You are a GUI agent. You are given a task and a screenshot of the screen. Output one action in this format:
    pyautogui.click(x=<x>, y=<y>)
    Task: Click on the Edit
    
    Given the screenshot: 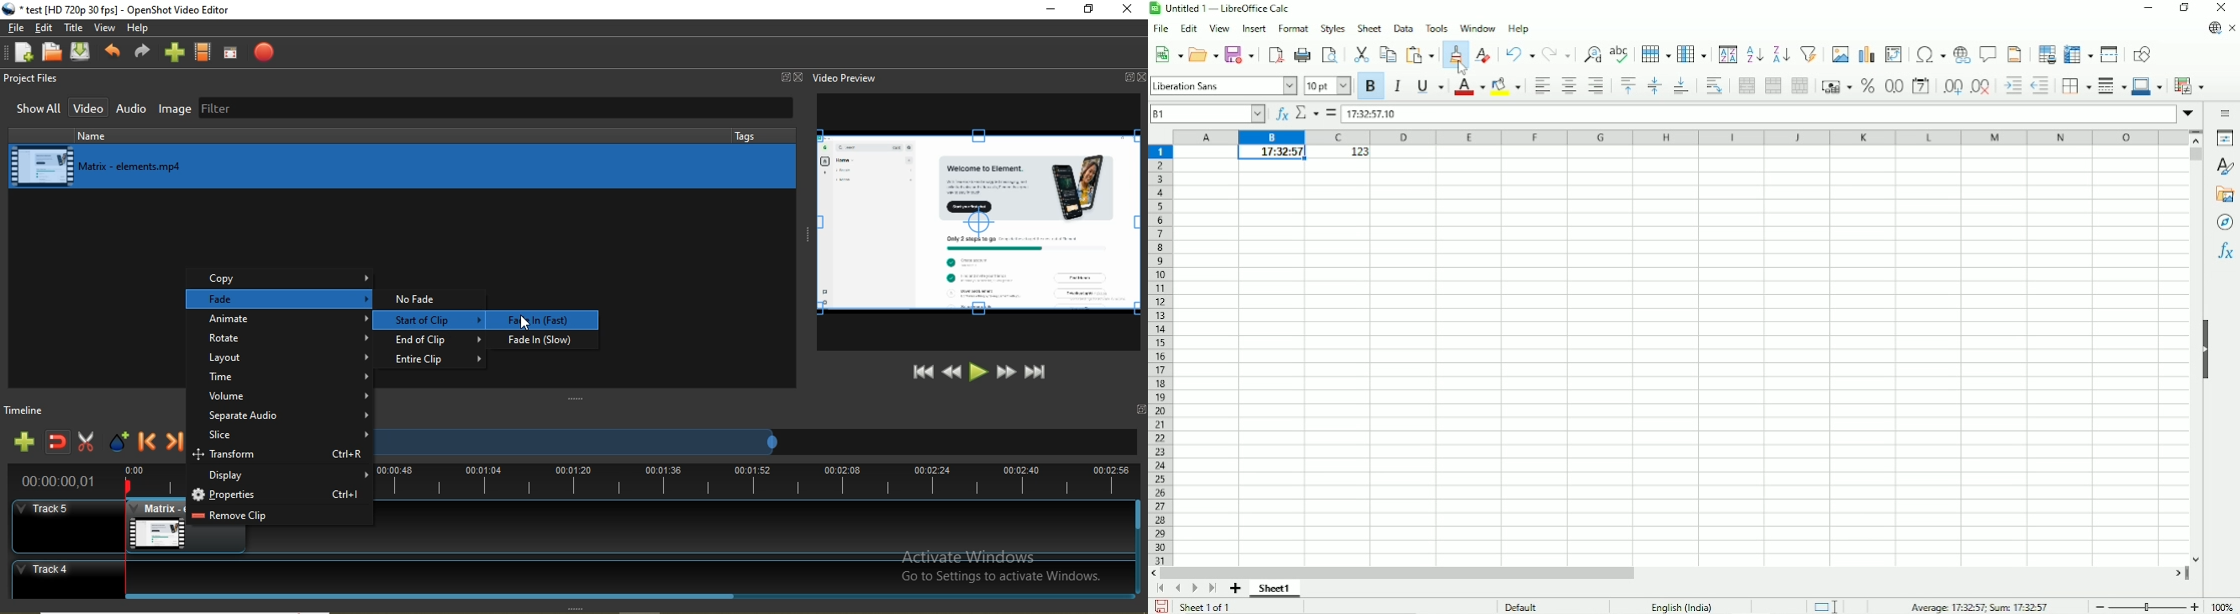 What is the action you would take?
    pyautogui.click(x=1187, y=30)
    